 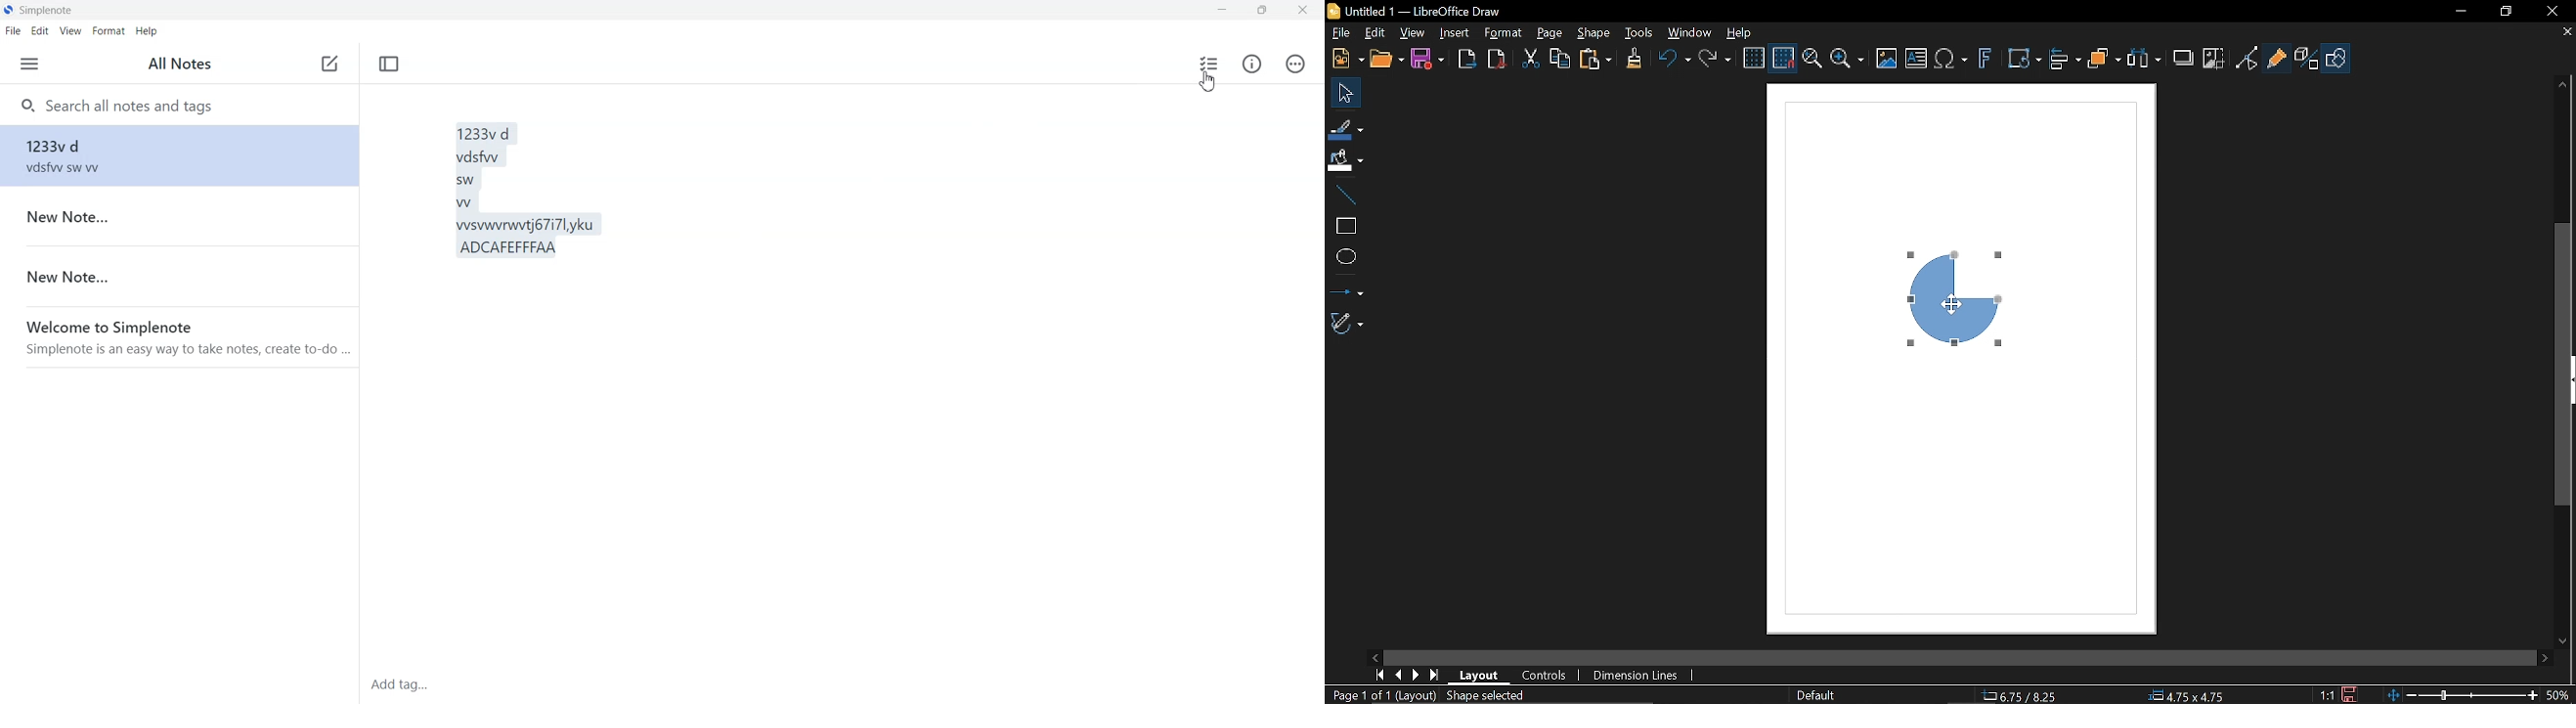 What do you see at coordinates (1222, 11) in the screenshot?
I see `Minimize` at bounding box center [1222, 11].